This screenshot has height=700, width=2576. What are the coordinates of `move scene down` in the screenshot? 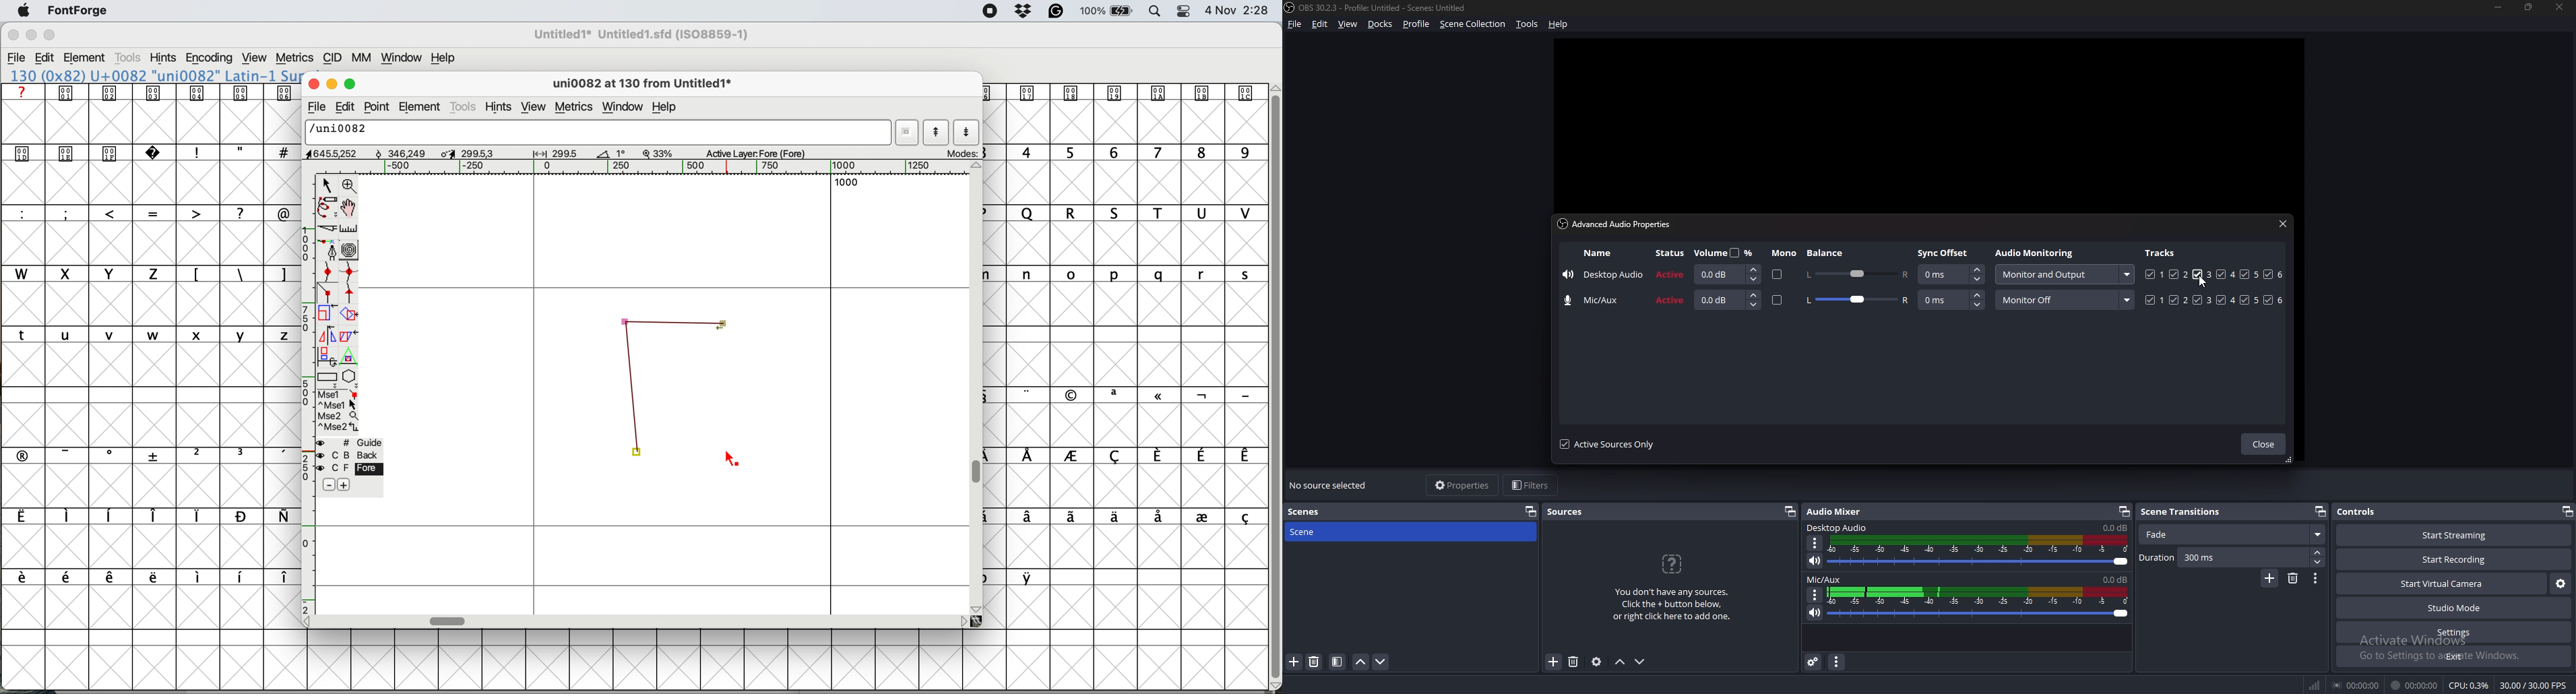 It's located at (1381, 662).